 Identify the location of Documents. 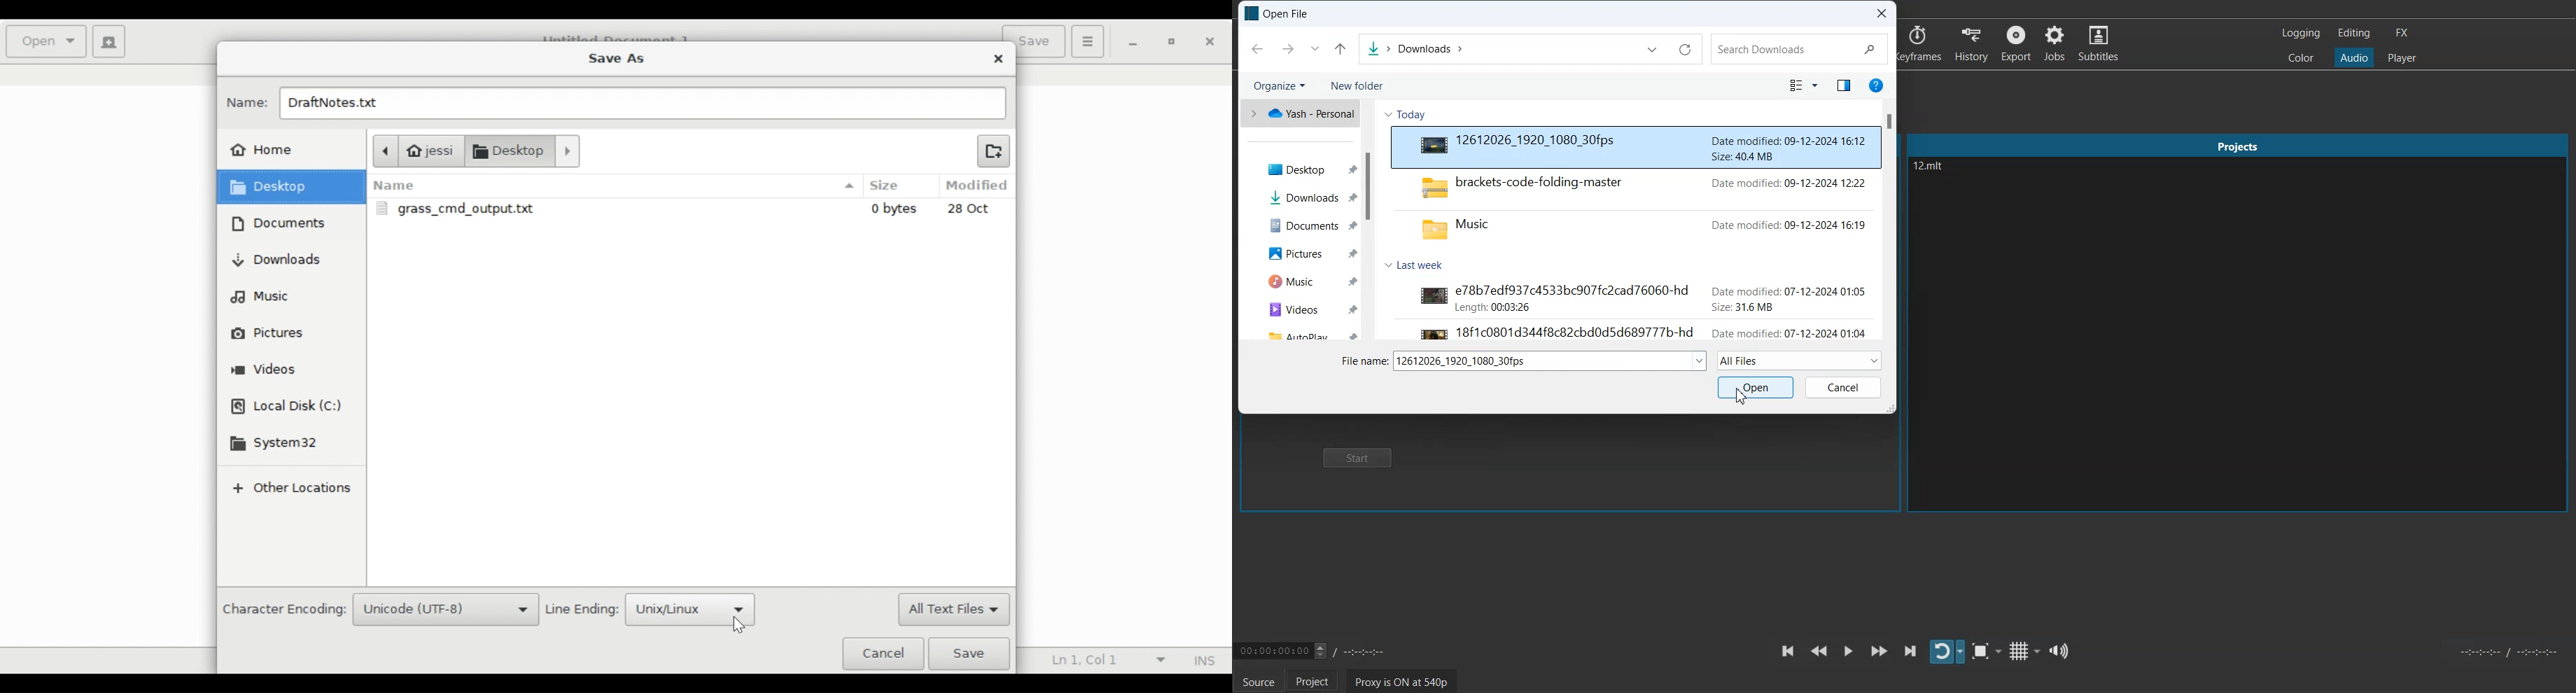
(1301, 226).